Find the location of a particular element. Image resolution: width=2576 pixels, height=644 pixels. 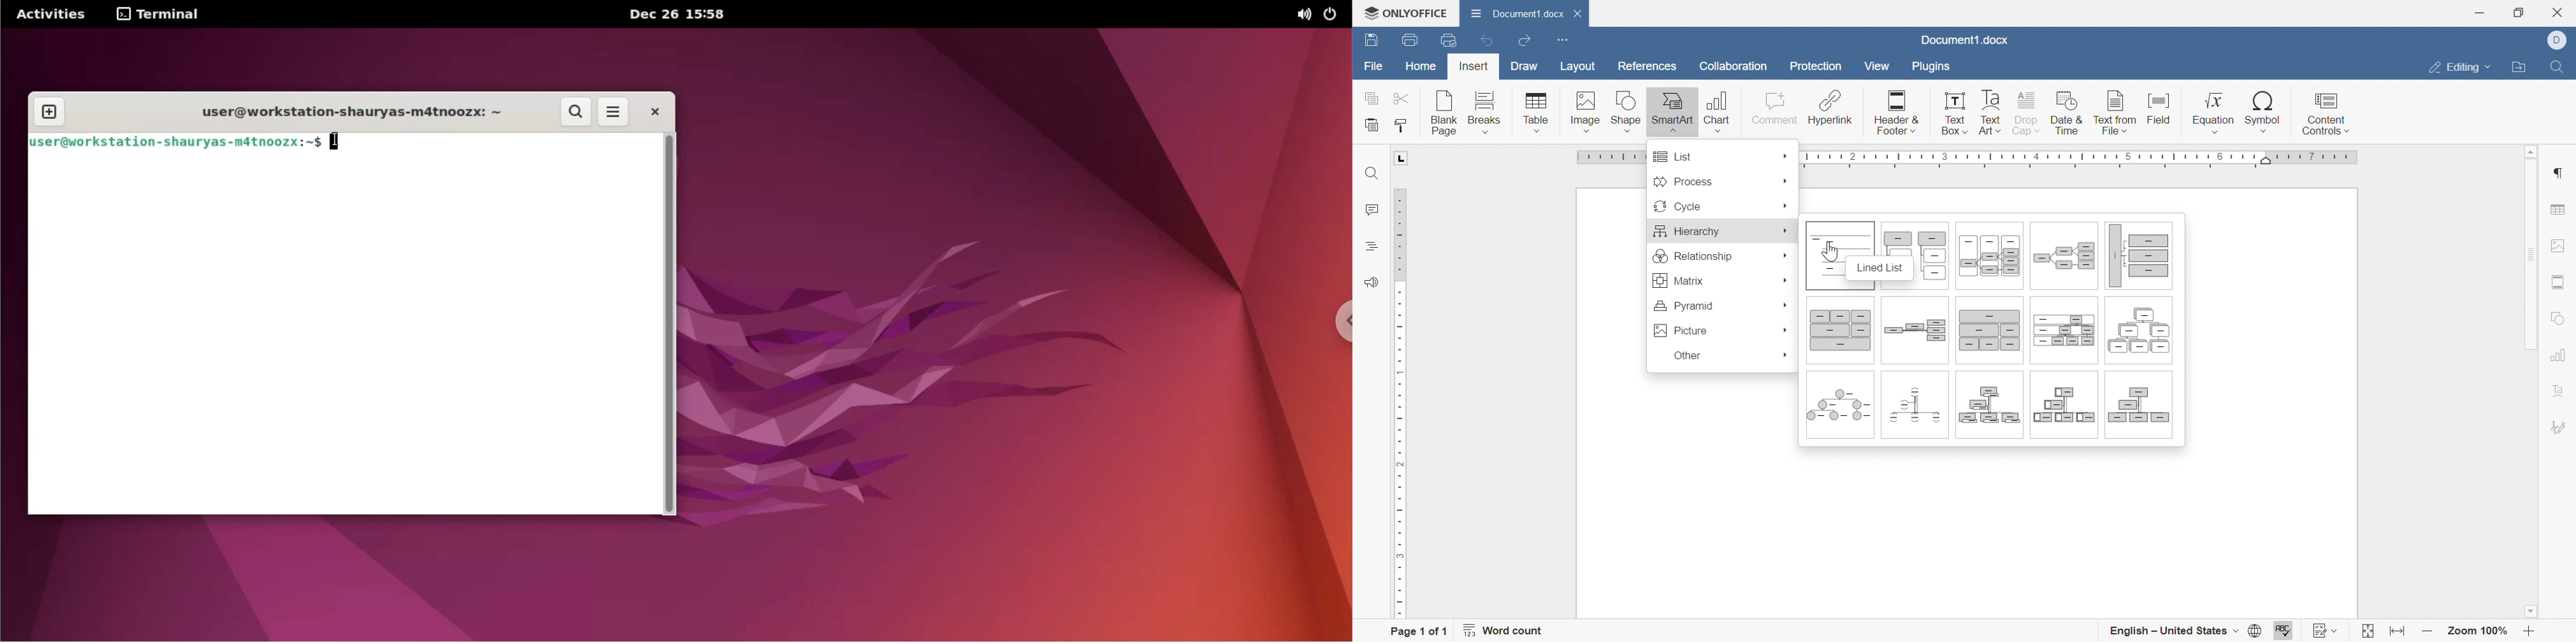

Hierarchy list is located at coordinates (1928, 258).